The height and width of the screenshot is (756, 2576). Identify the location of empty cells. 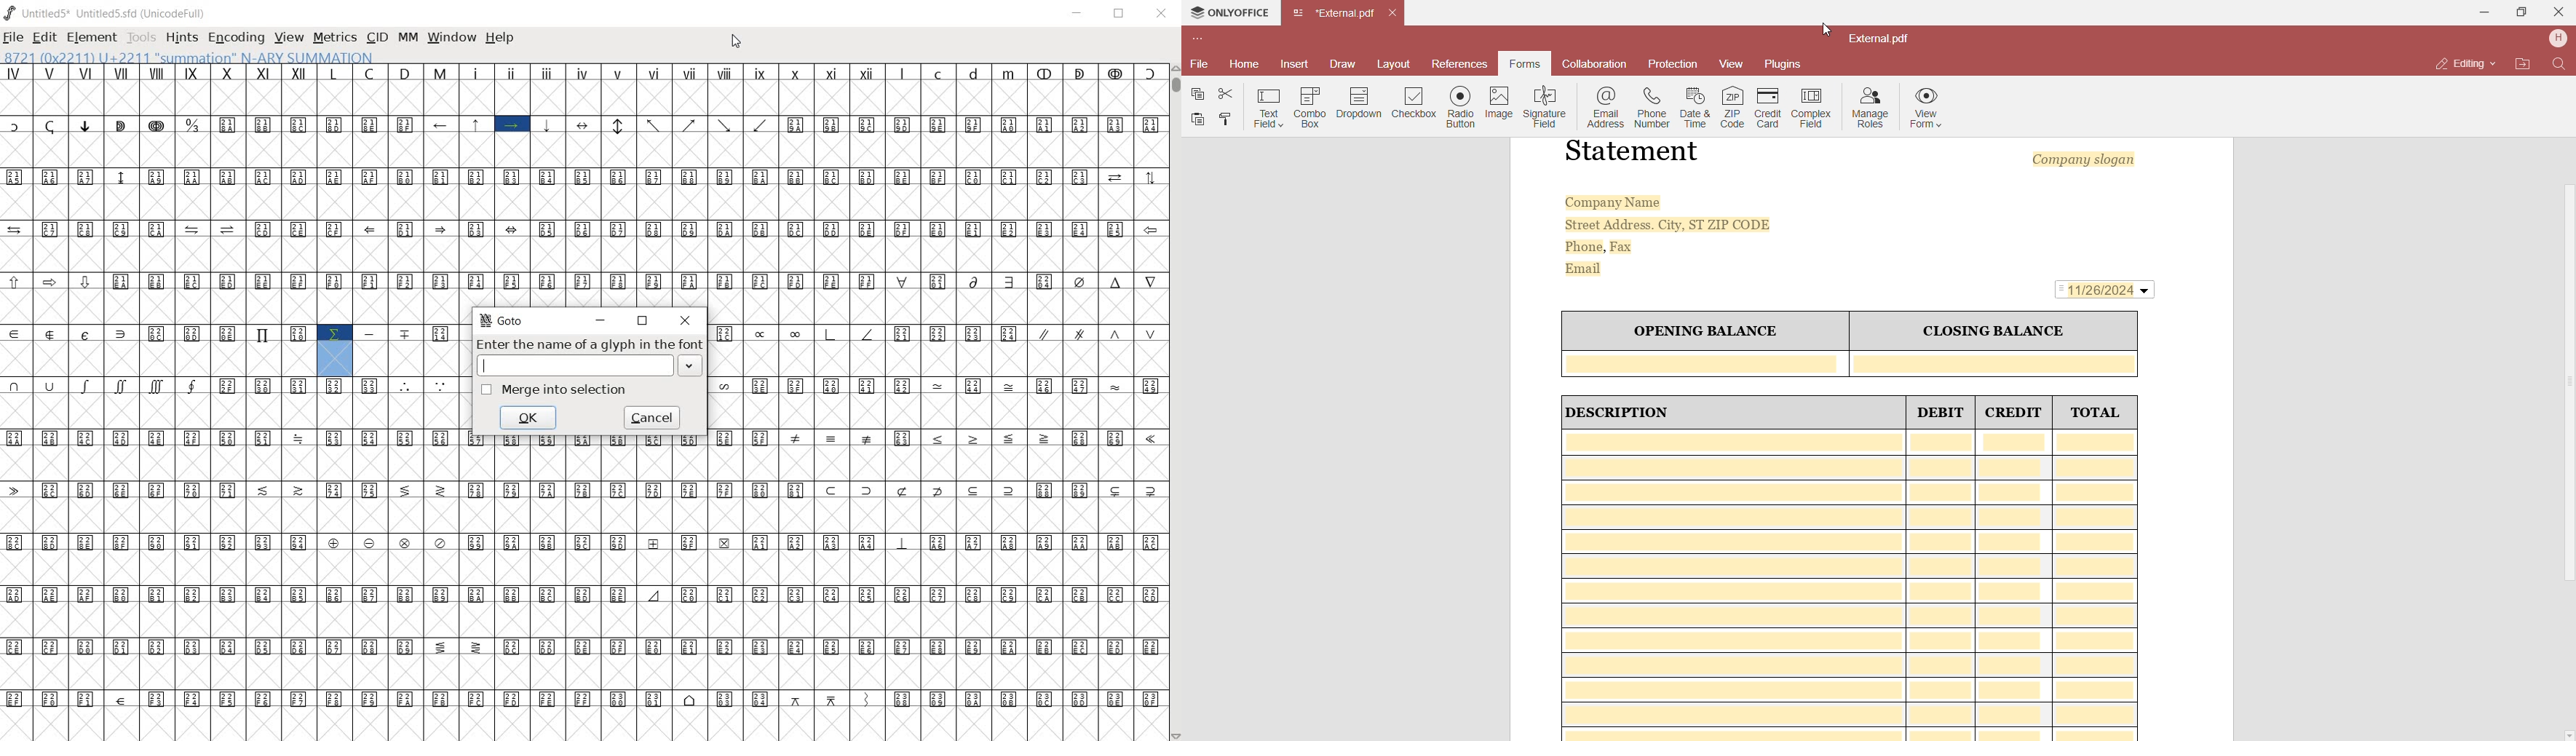
(937, 360).